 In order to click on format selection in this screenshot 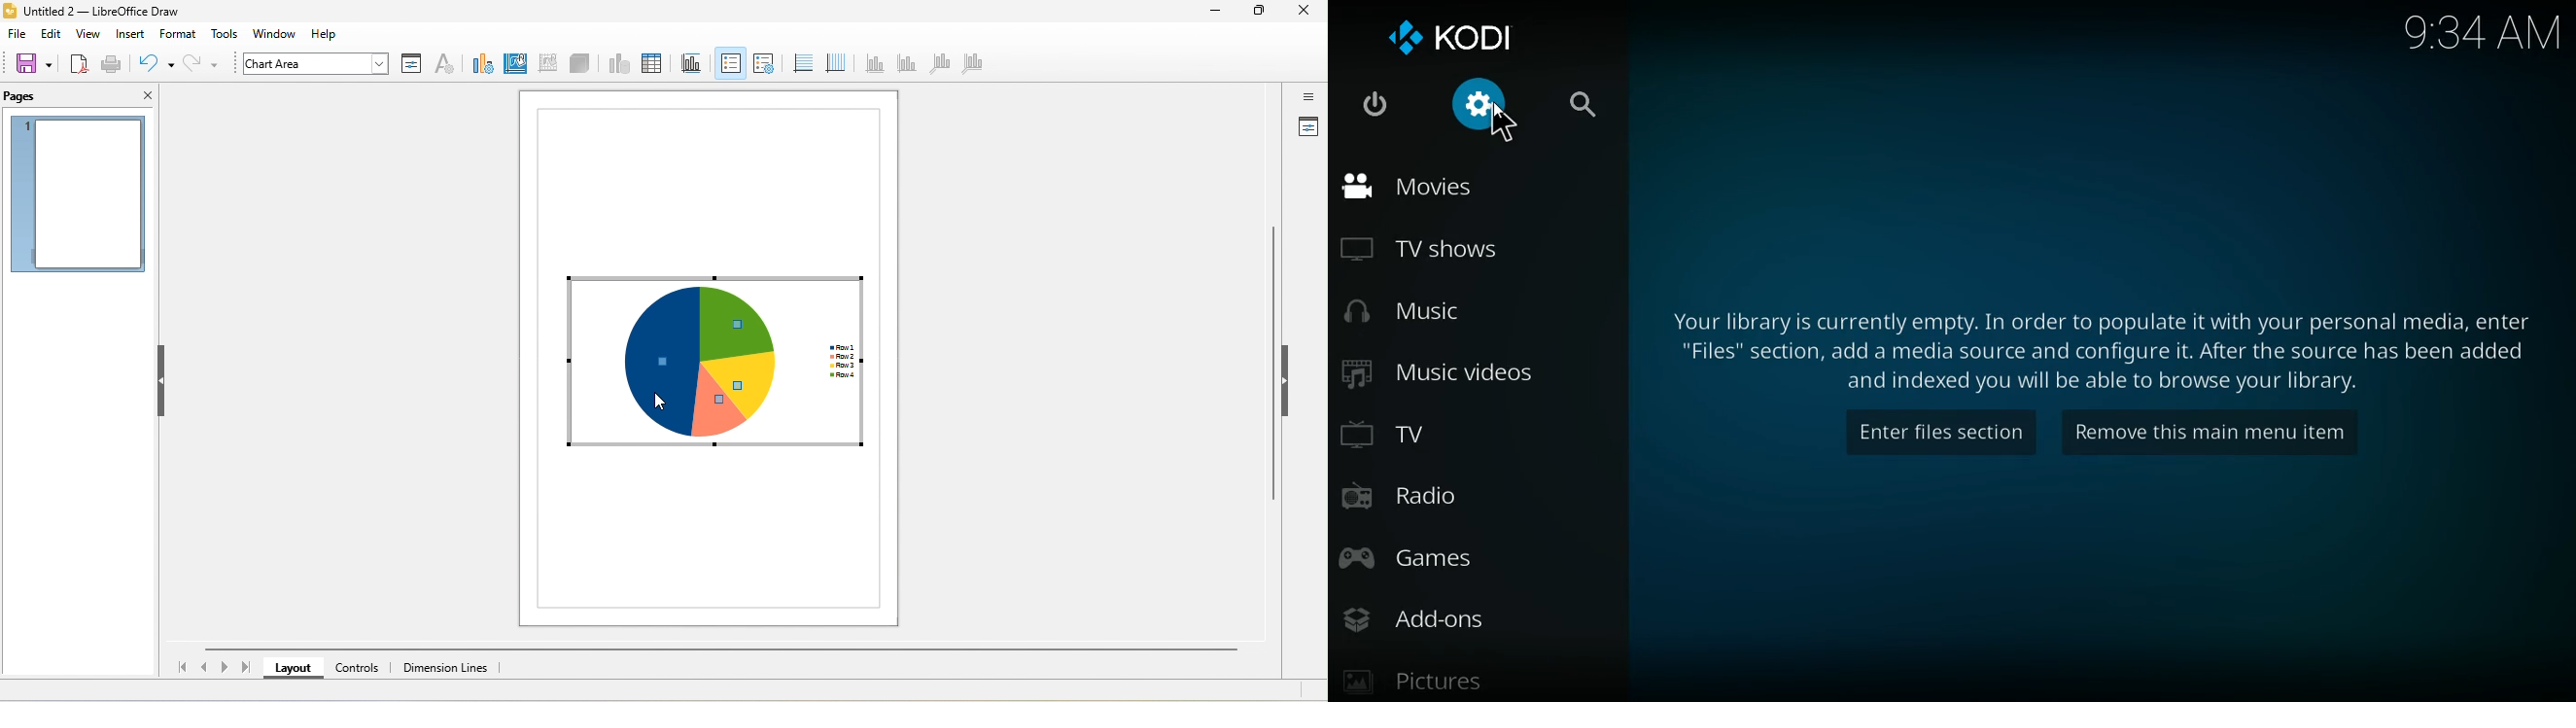, I will do `click(411, 63)`.